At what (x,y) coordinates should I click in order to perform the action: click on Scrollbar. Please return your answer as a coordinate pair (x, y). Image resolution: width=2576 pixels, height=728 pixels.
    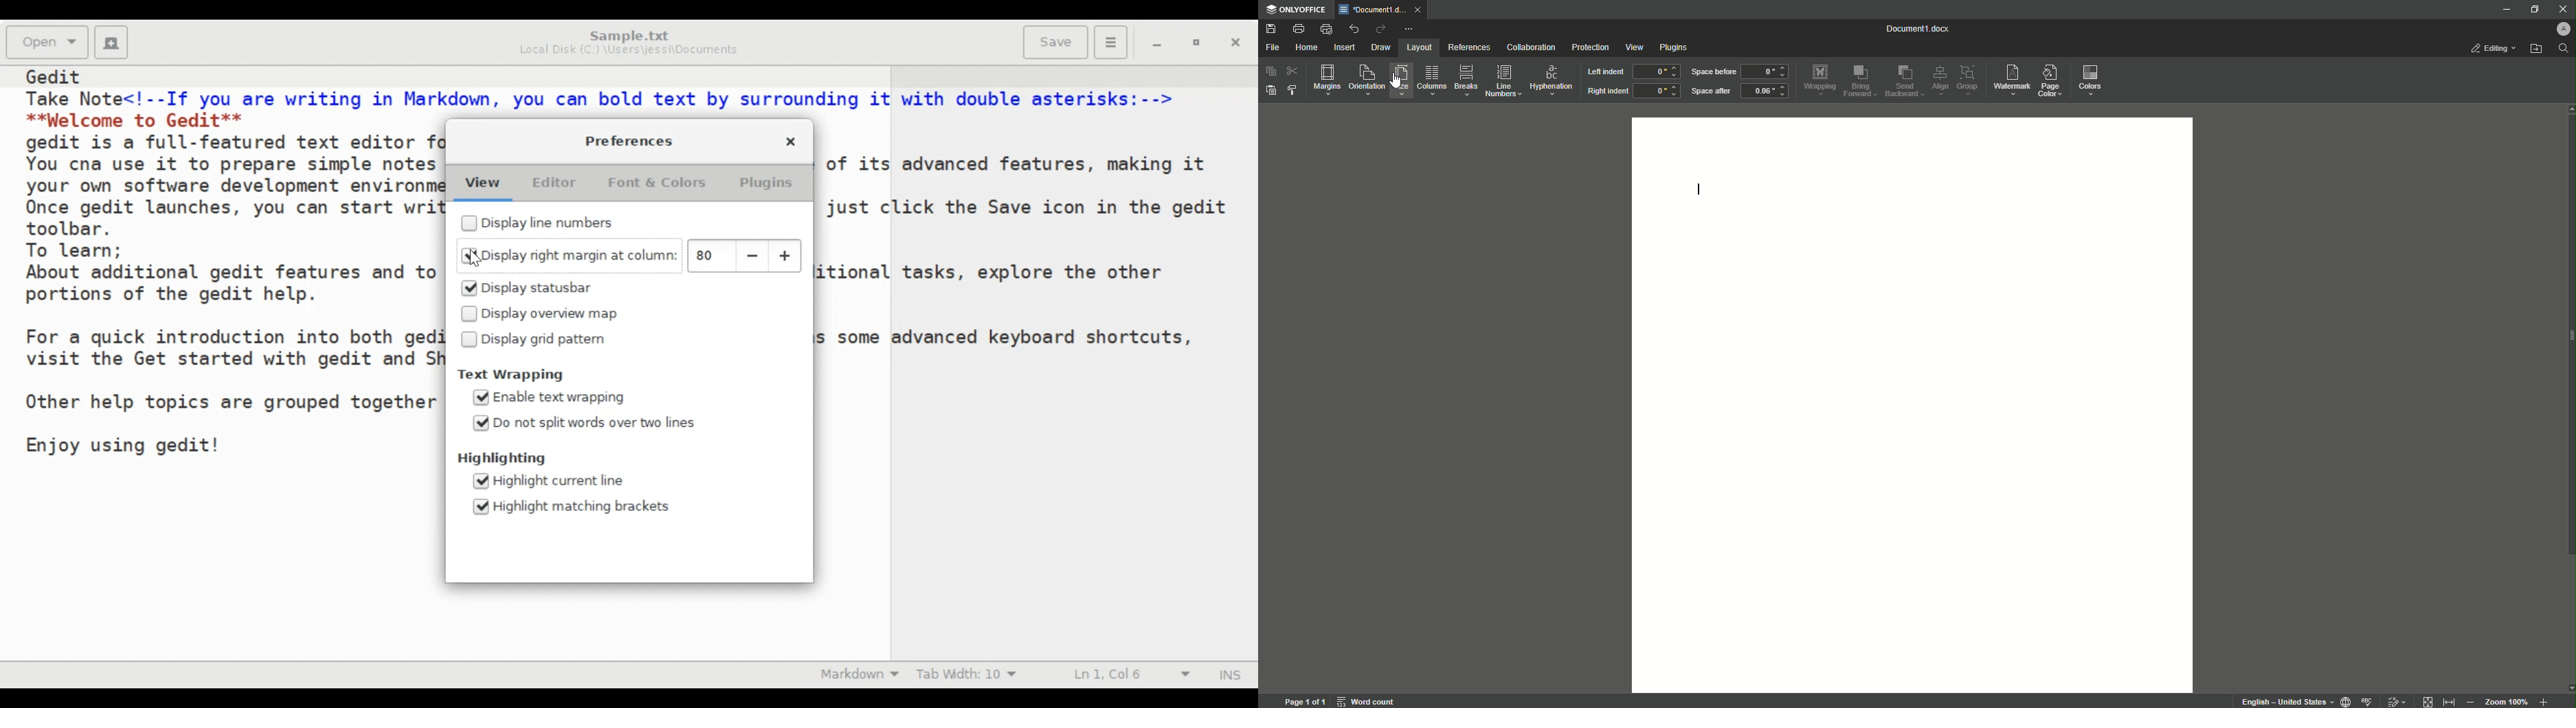
    Looking at the image, I should click on (2568, 340).